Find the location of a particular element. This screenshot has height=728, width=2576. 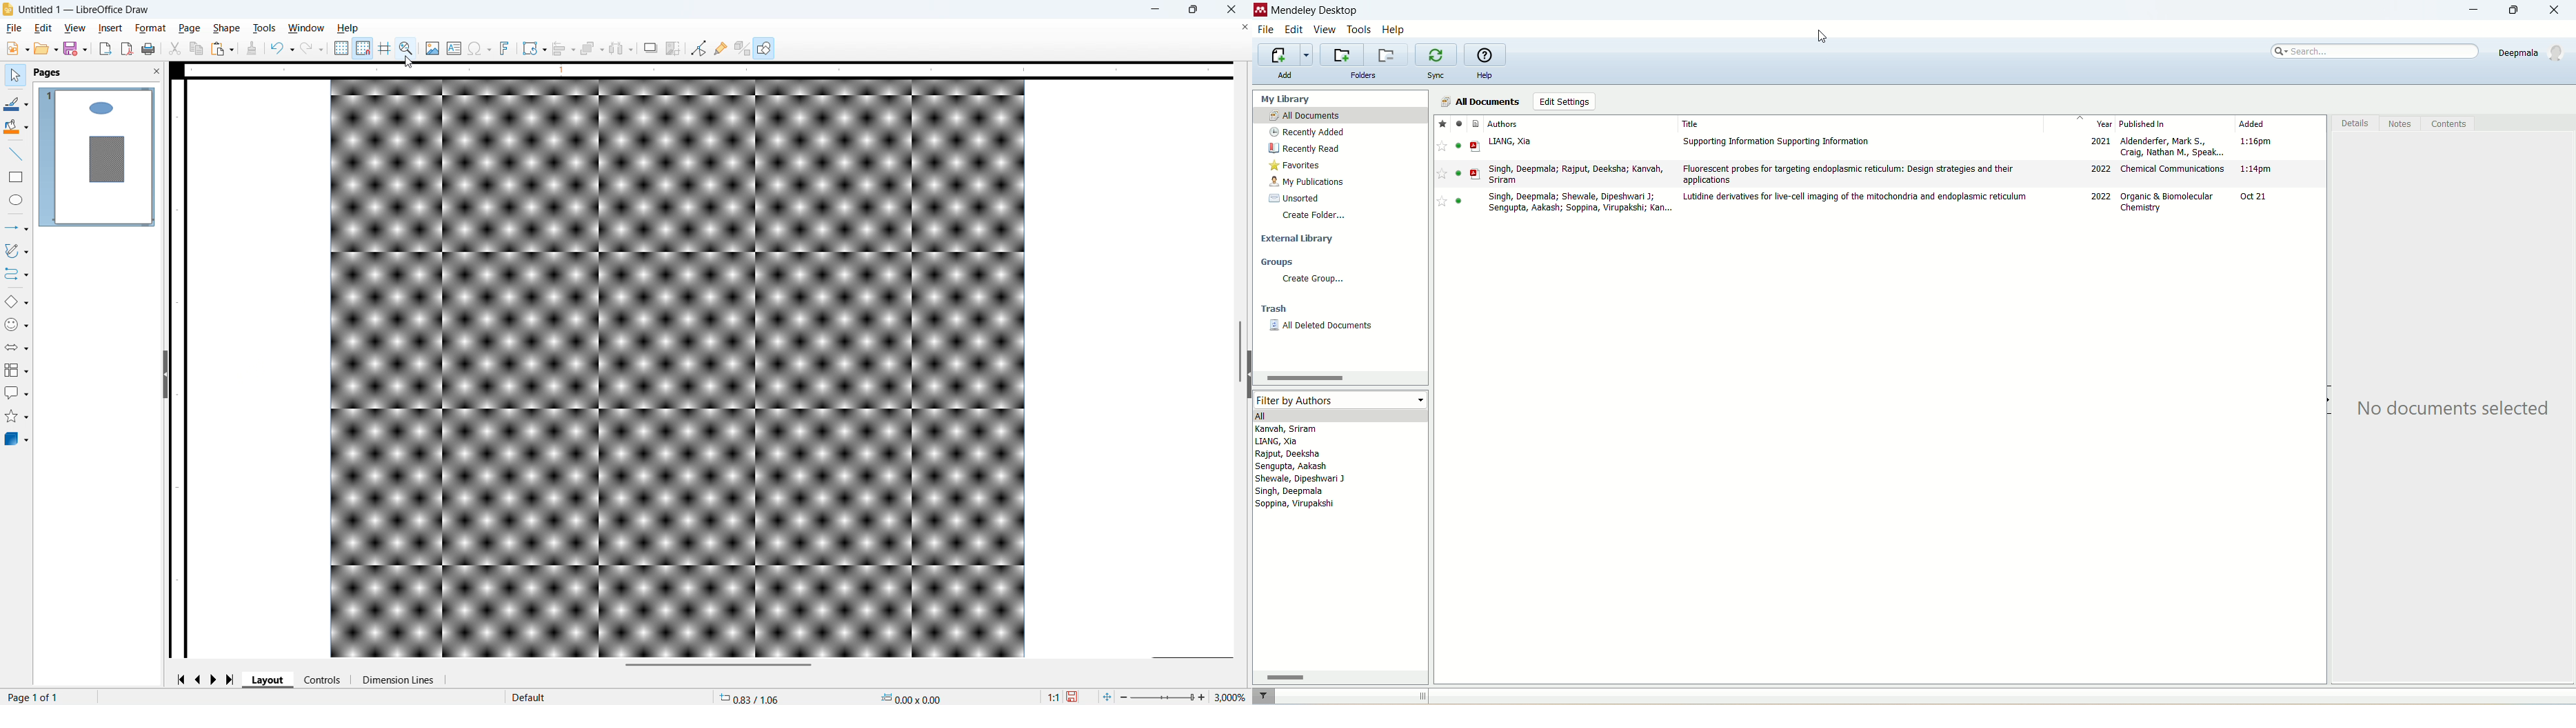

Crop image  is located at coordinates (674, 48).